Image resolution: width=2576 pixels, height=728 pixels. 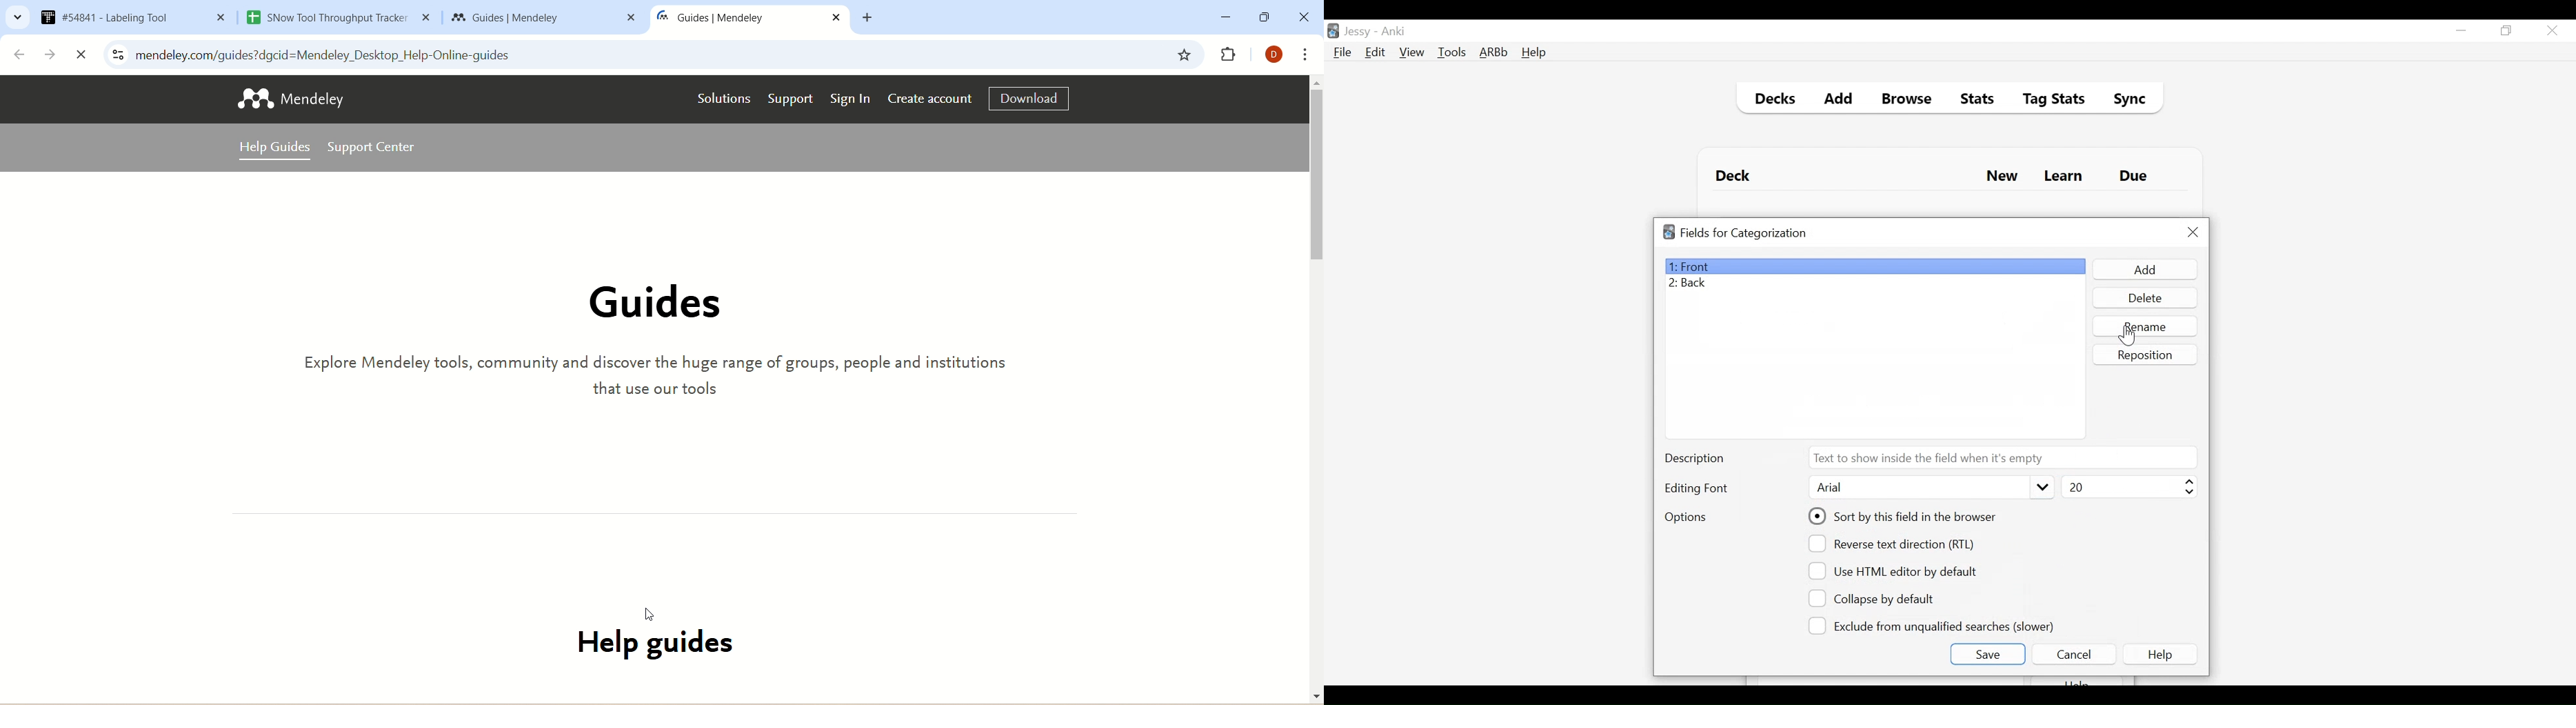 I want to click on Stats, so click(x=1973, y=99).